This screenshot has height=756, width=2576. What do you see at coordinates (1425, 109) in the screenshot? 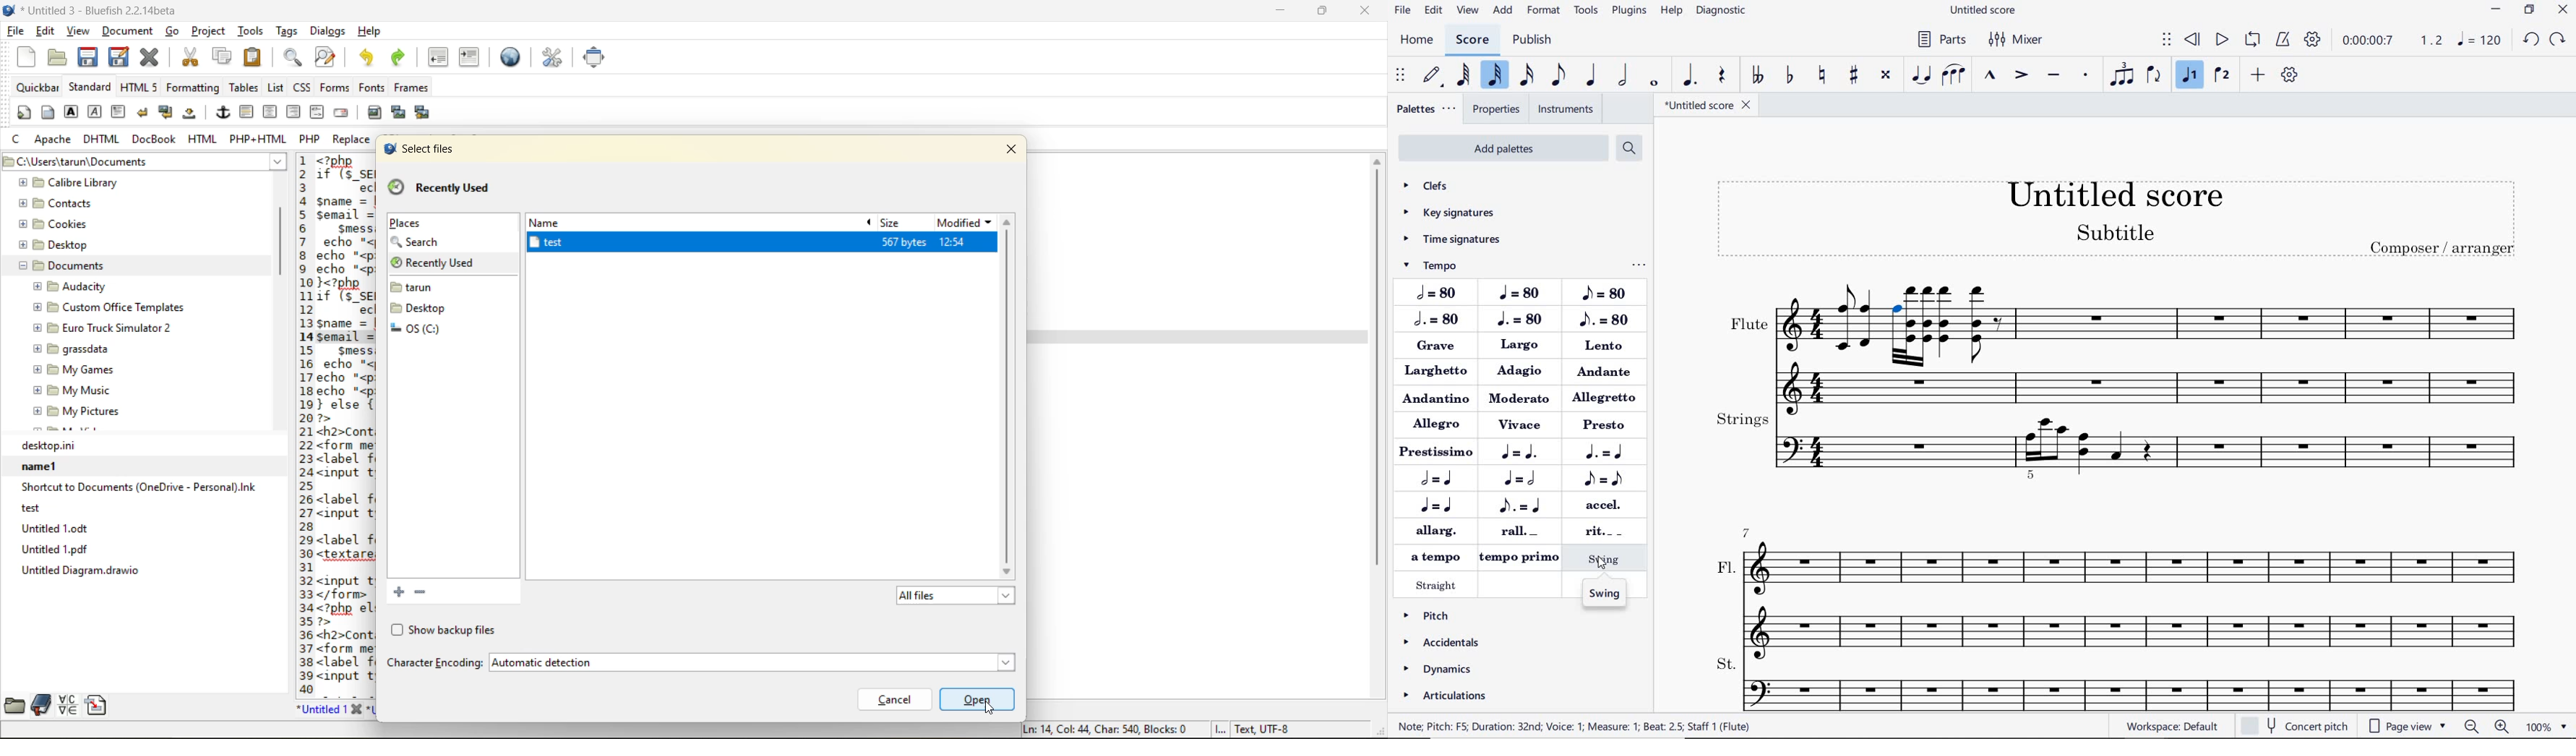
I see `palettes` at bounding box center [1425, 109].